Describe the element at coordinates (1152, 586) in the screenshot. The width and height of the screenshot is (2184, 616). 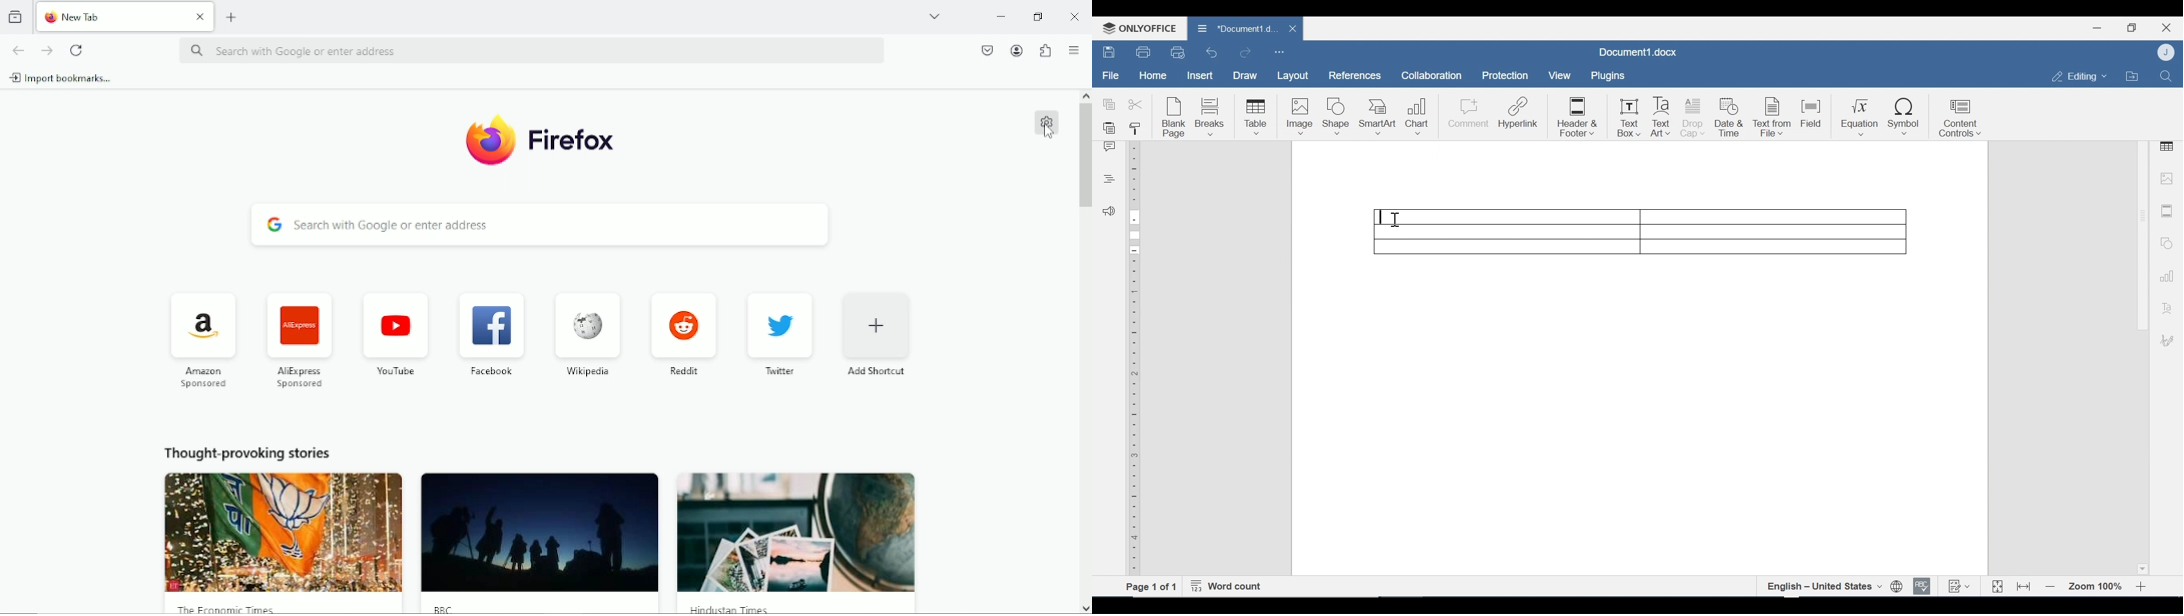
I see `Page 1 of 1` at that location.